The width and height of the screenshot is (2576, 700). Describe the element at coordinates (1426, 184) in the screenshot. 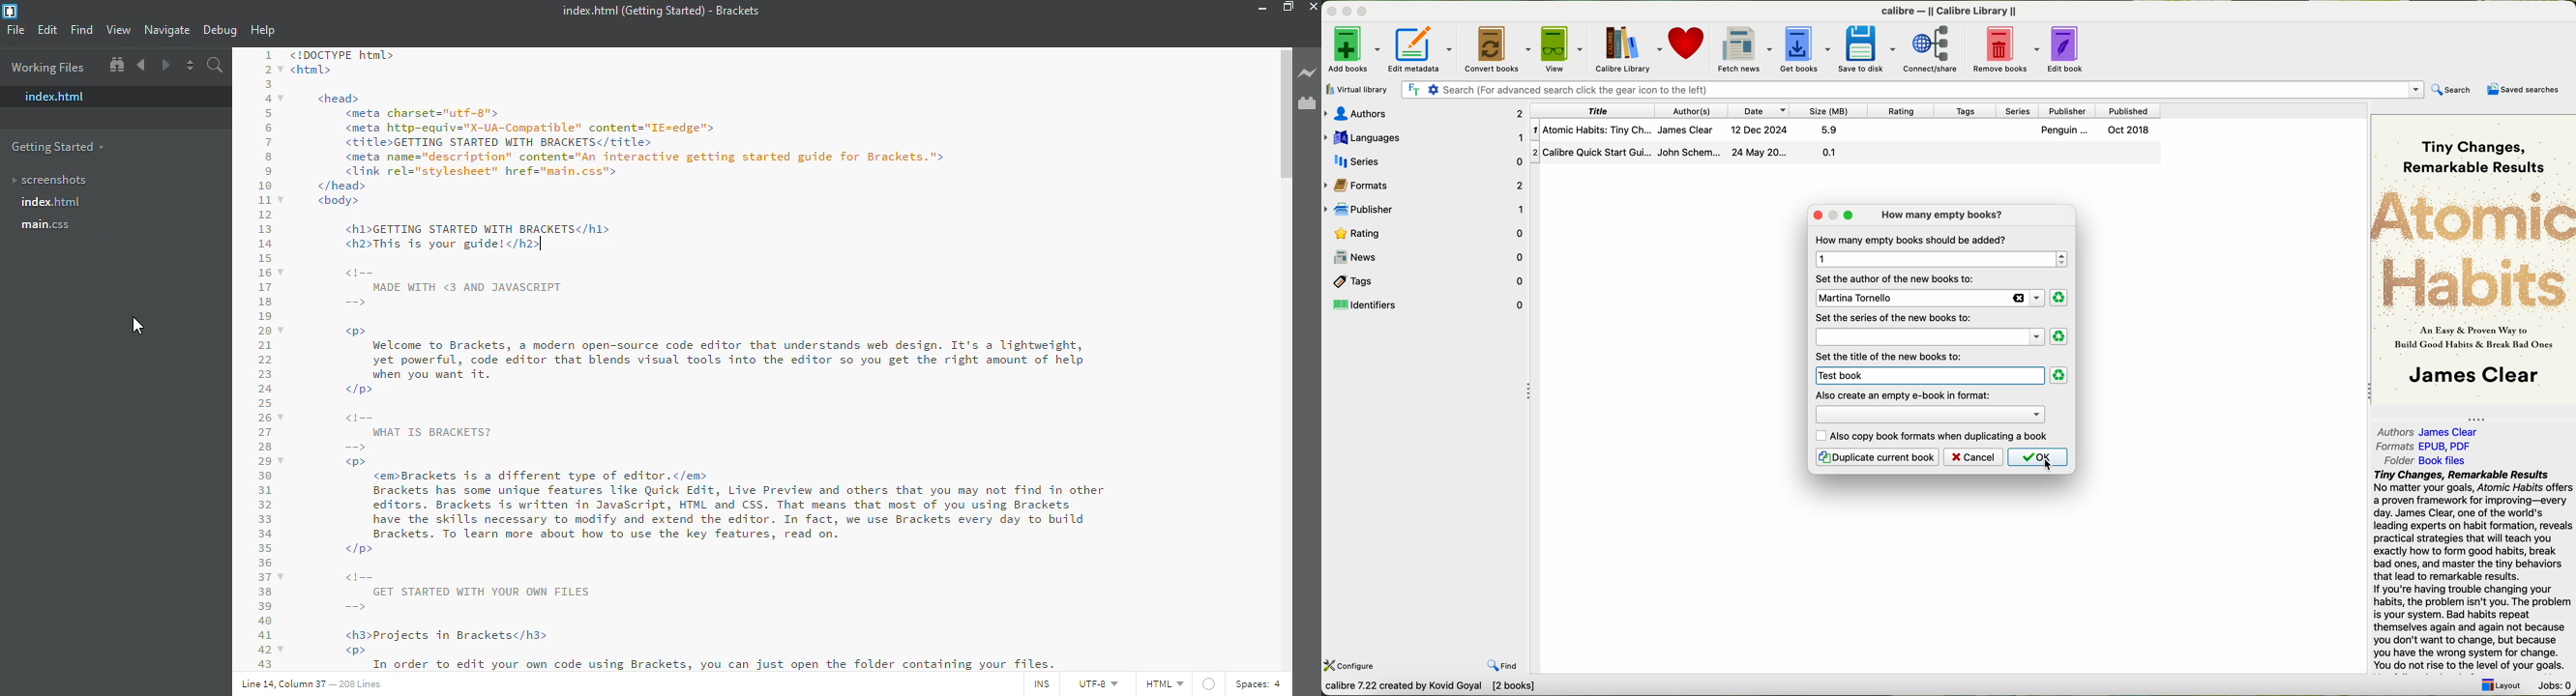

I see `formats` at that location.